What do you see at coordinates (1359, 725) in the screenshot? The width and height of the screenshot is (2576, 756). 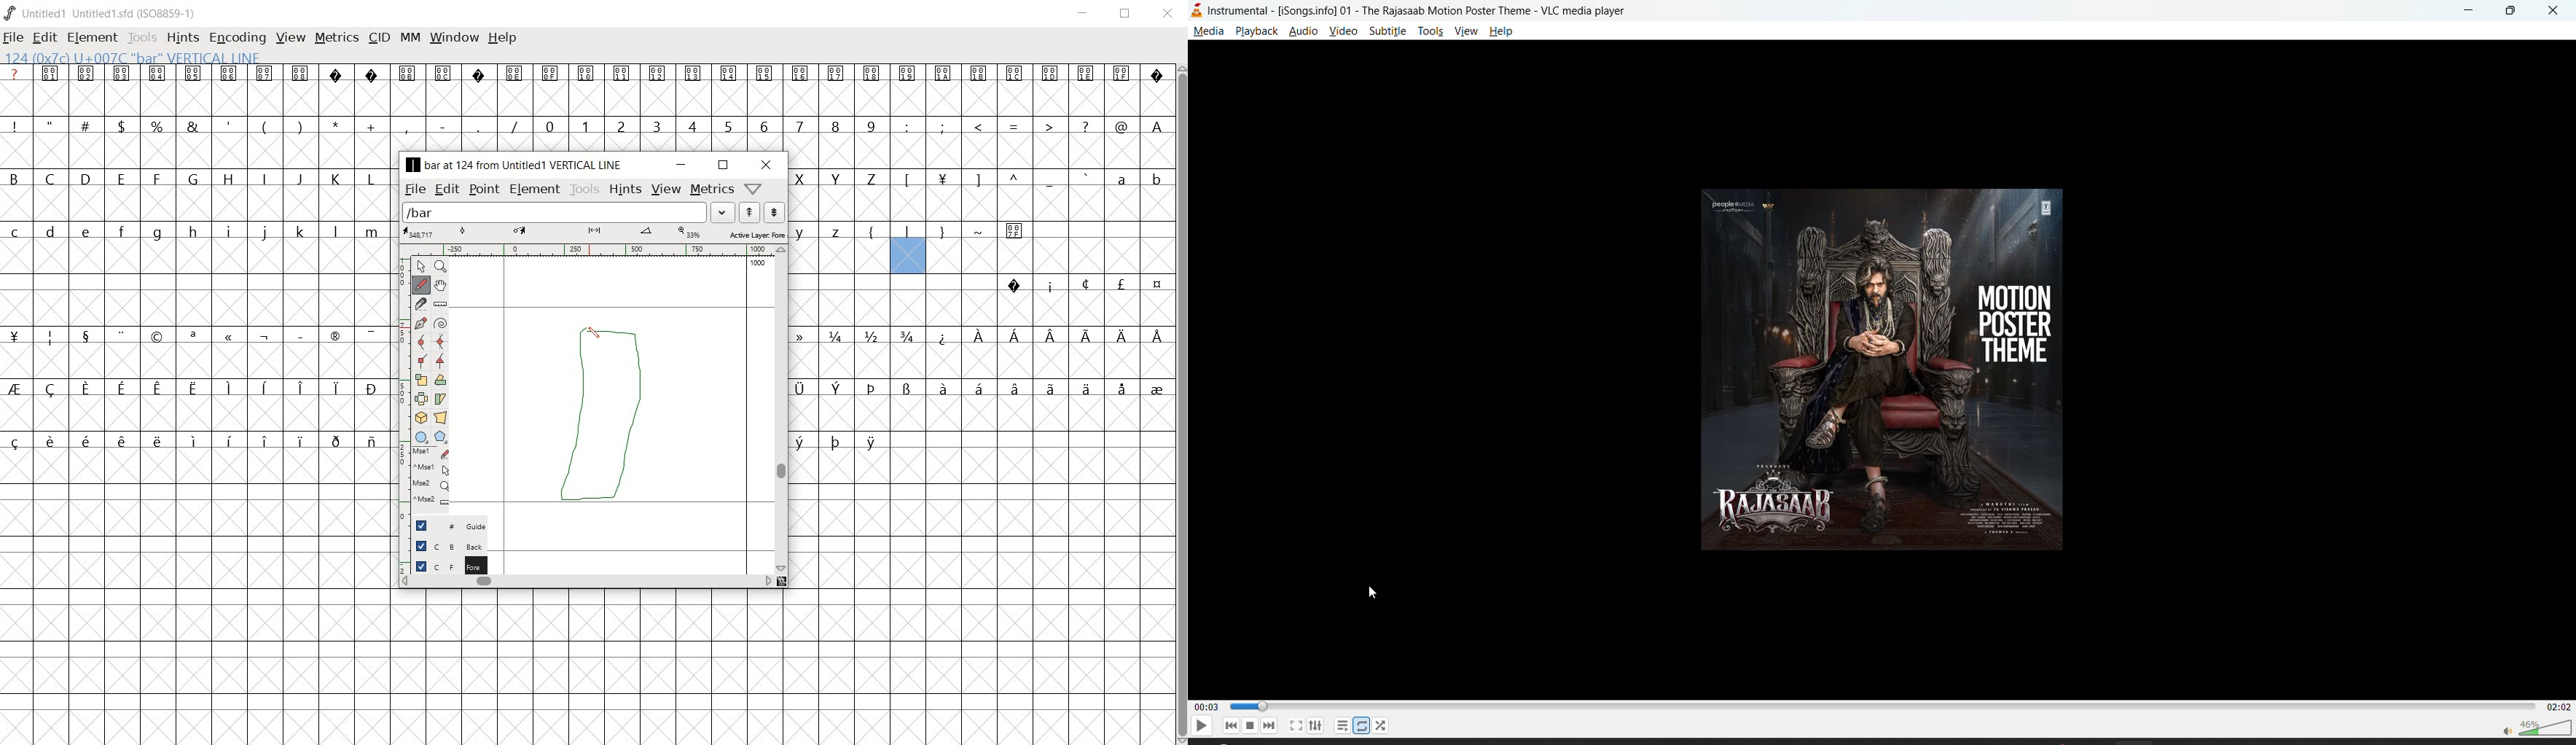 I see `repeat selected` at bounding box center [1359, 725].